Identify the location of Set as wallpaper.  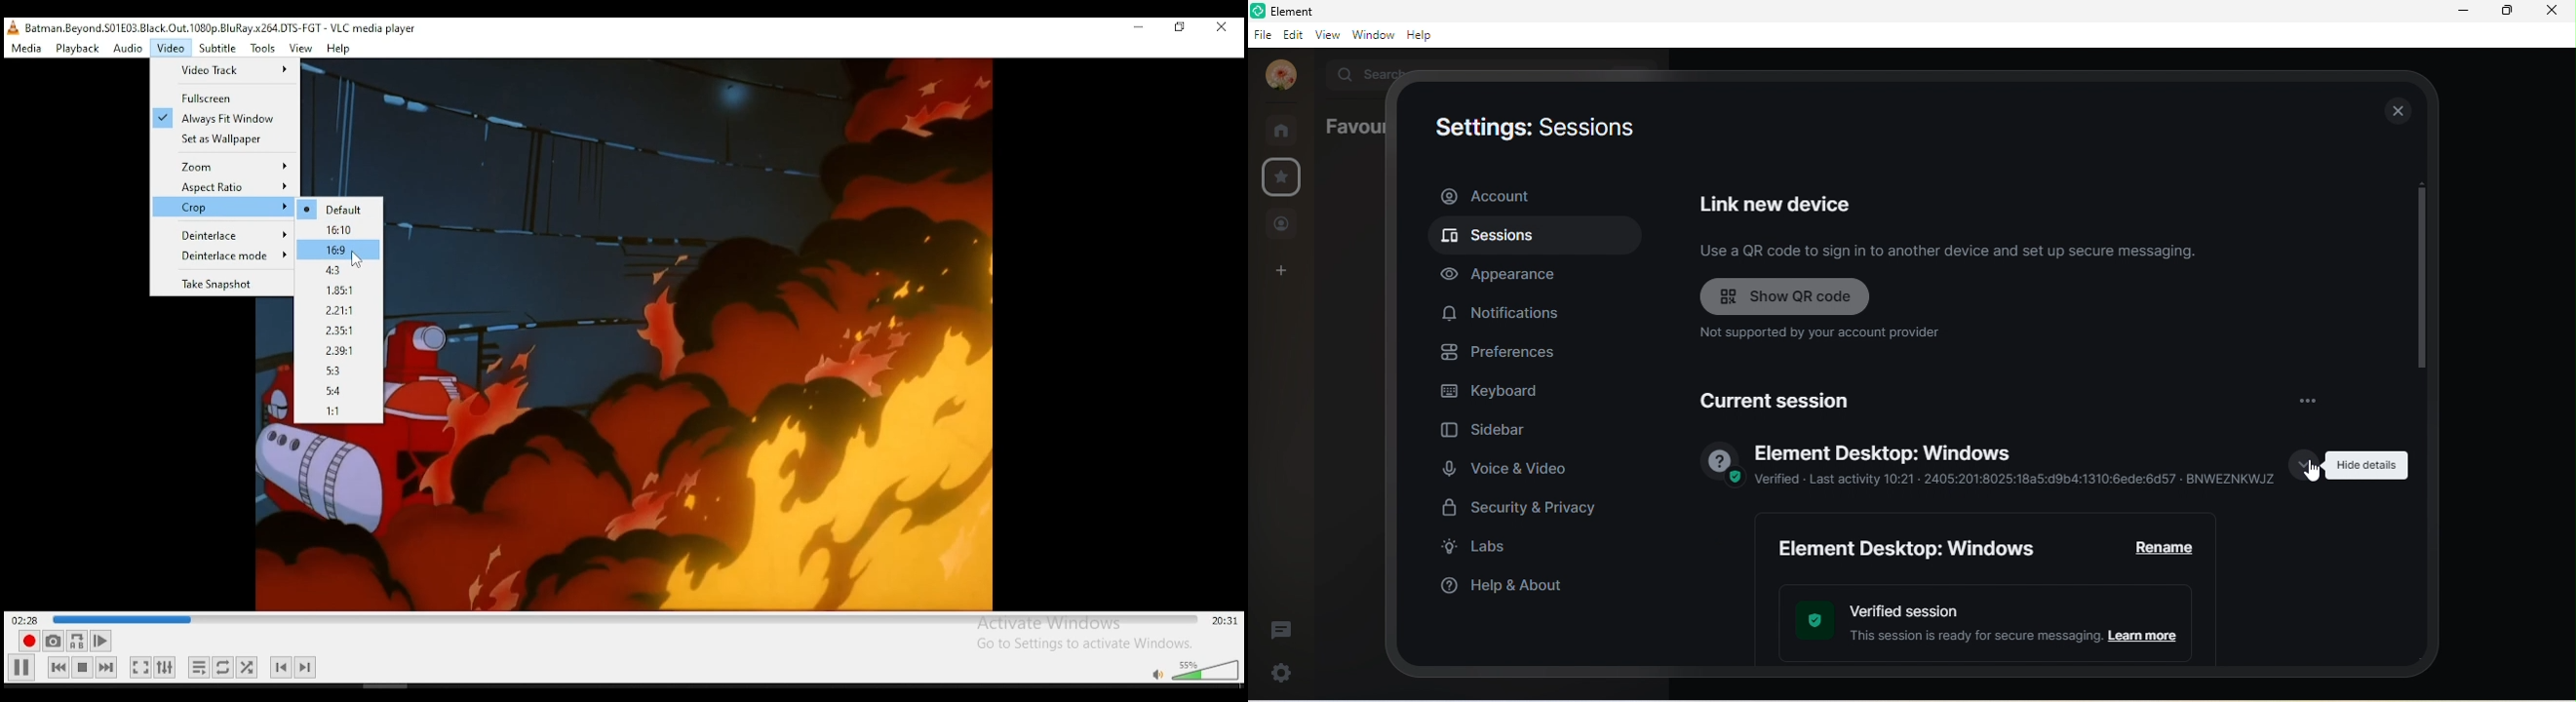
(222, 139).